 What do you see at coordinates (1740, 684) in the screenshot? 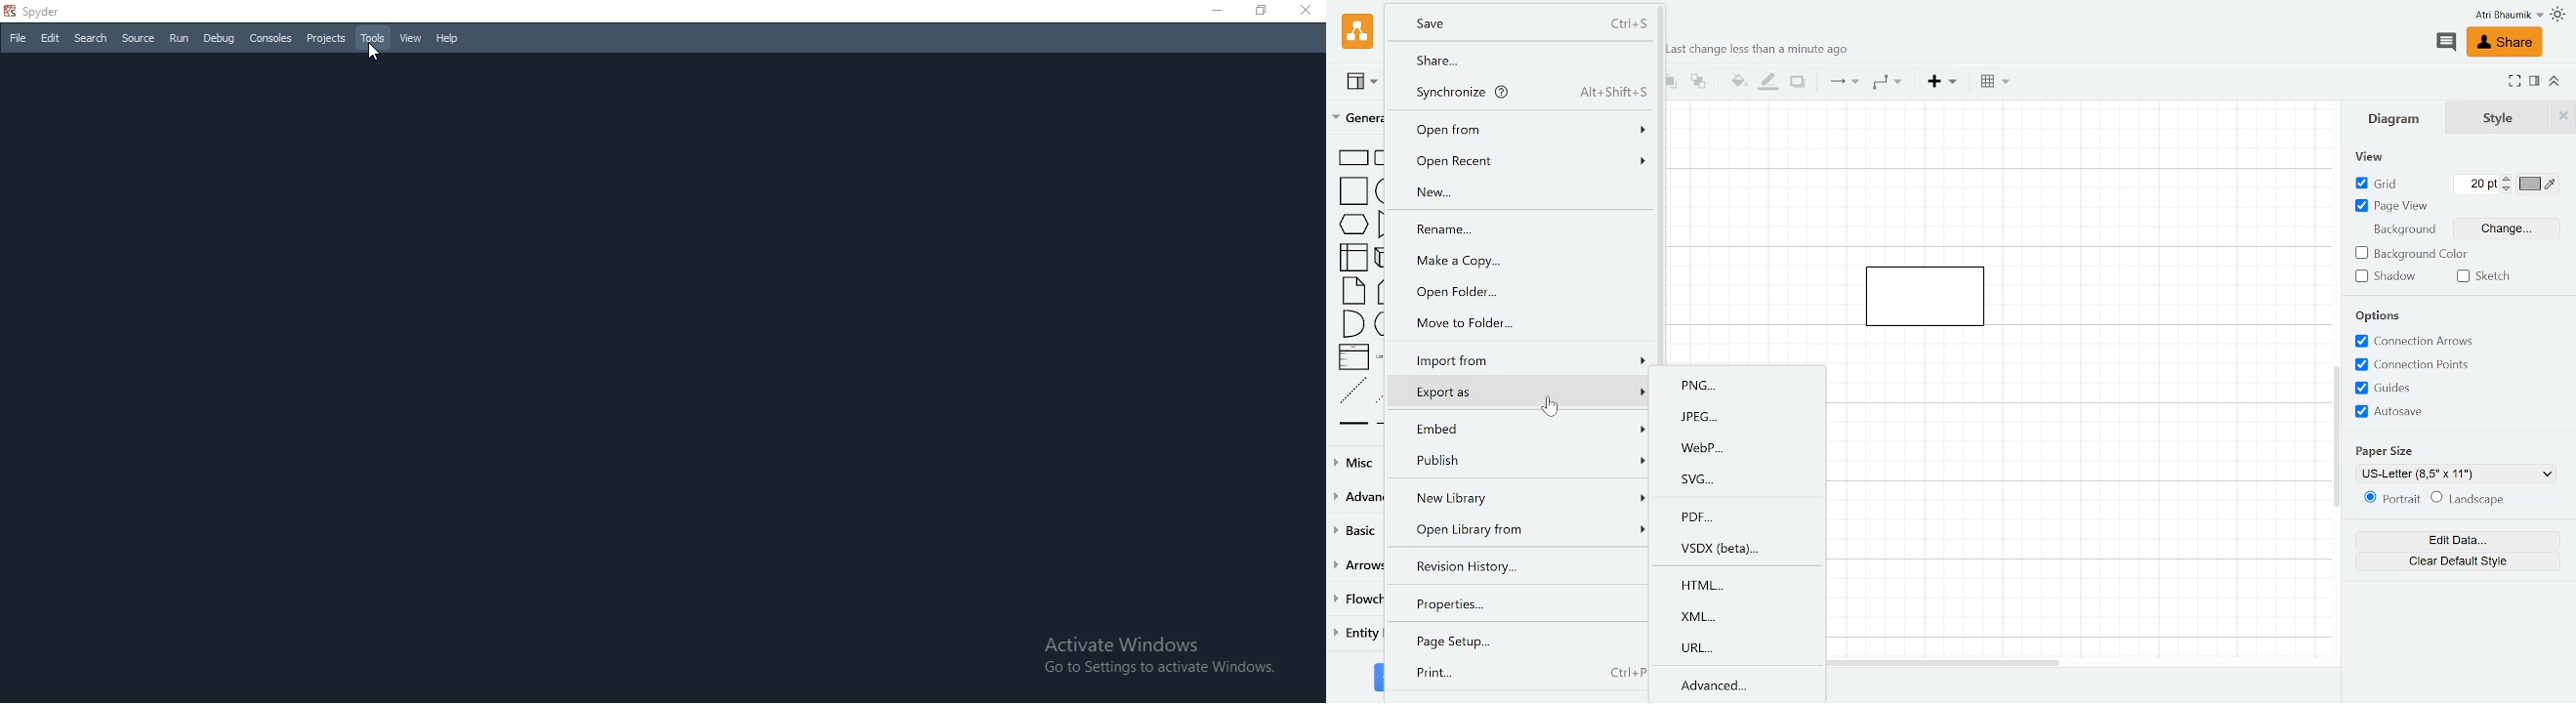
I see `Advanced` at bounding box center [1740, 684].